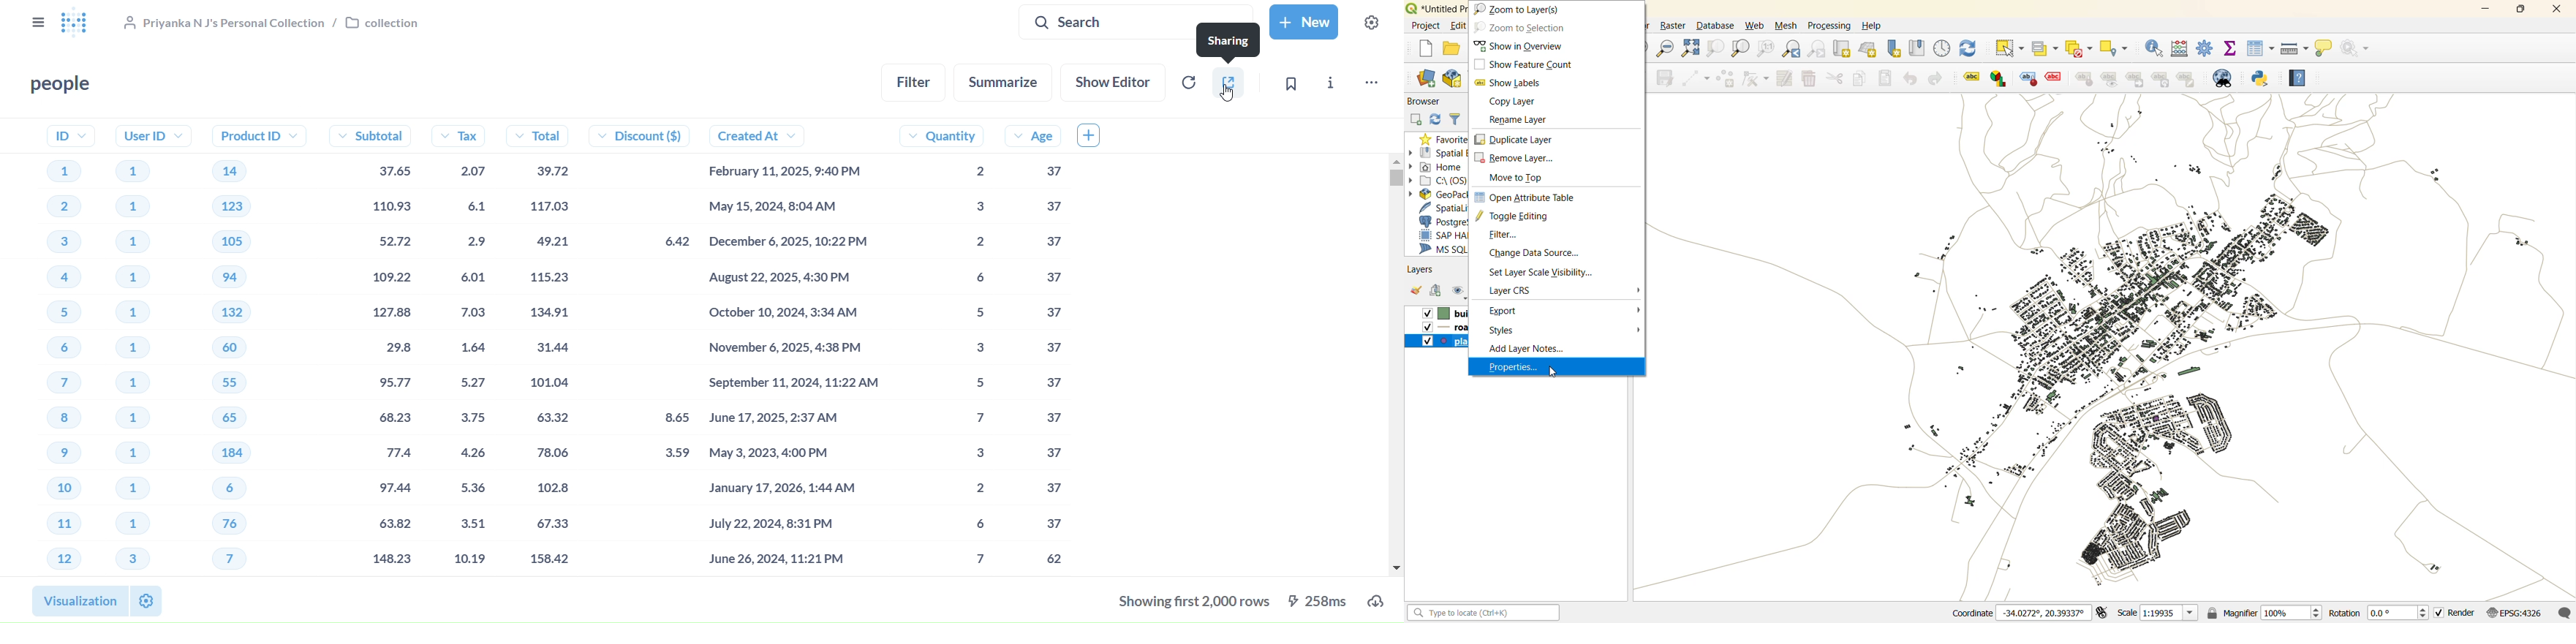  I want to click on rotation, so click(2379, 612).